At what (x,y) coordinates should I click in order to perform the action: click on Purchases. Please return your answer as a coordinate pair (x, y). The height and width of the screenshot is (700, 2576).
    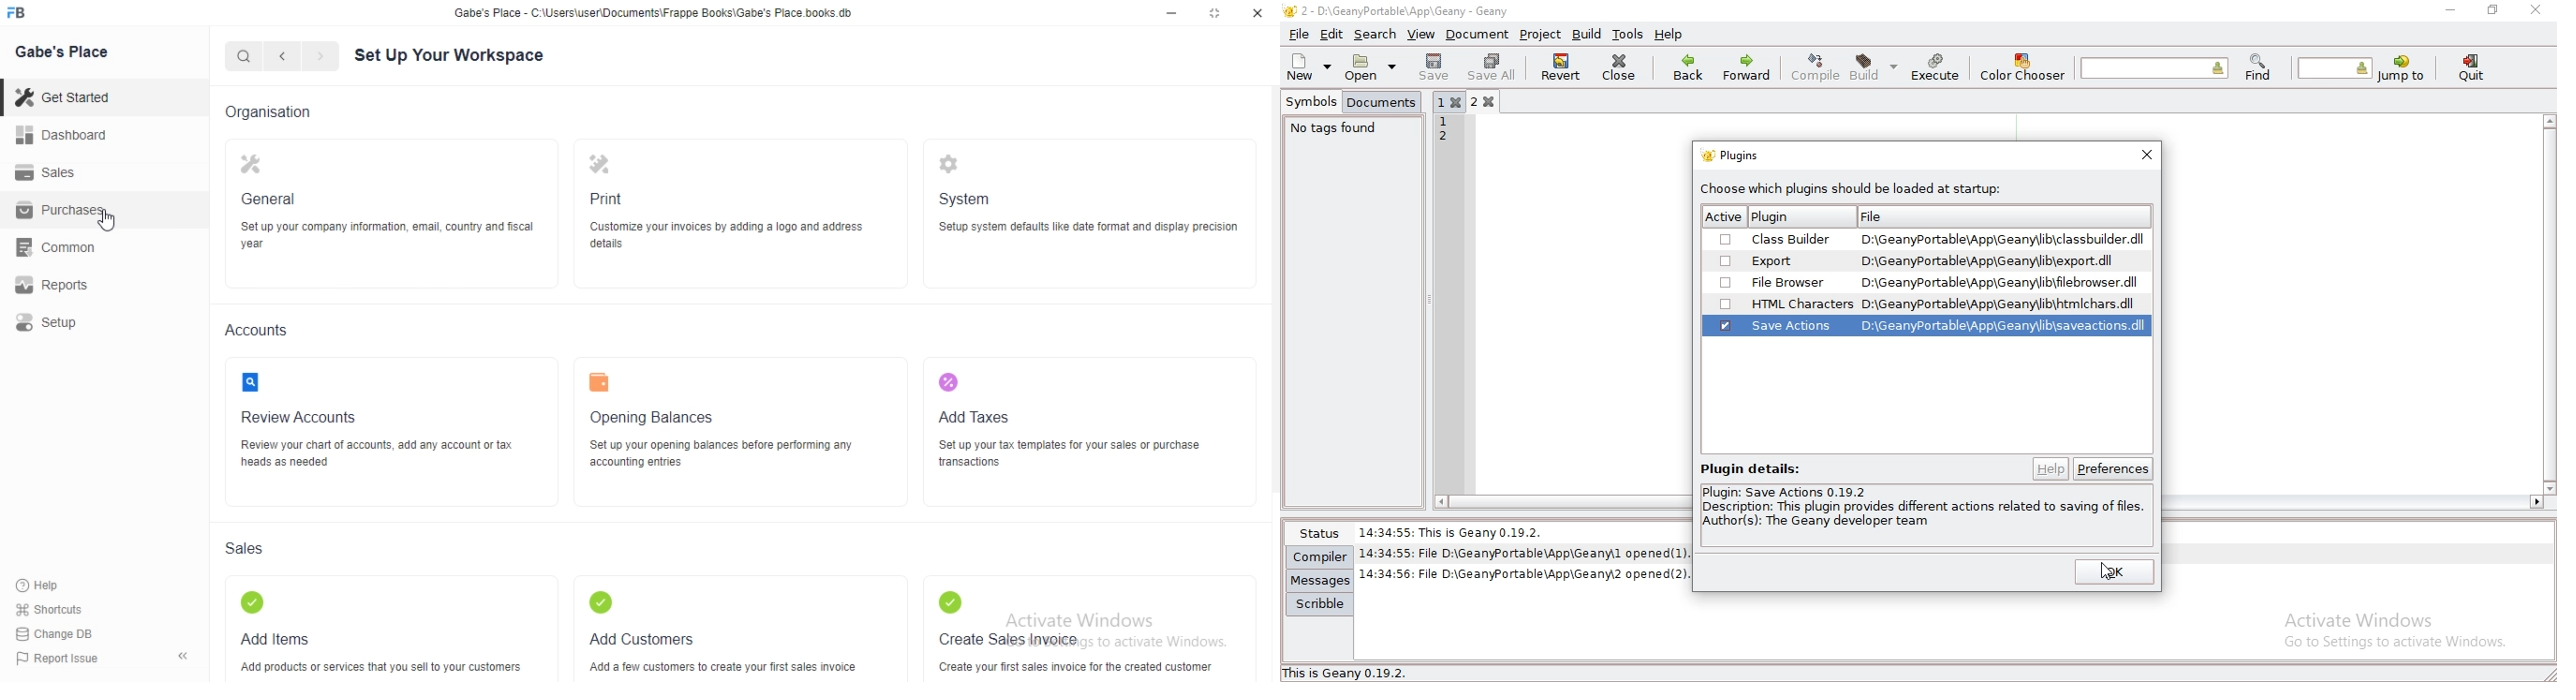
    Looking at the image, I should click on (104, 209).